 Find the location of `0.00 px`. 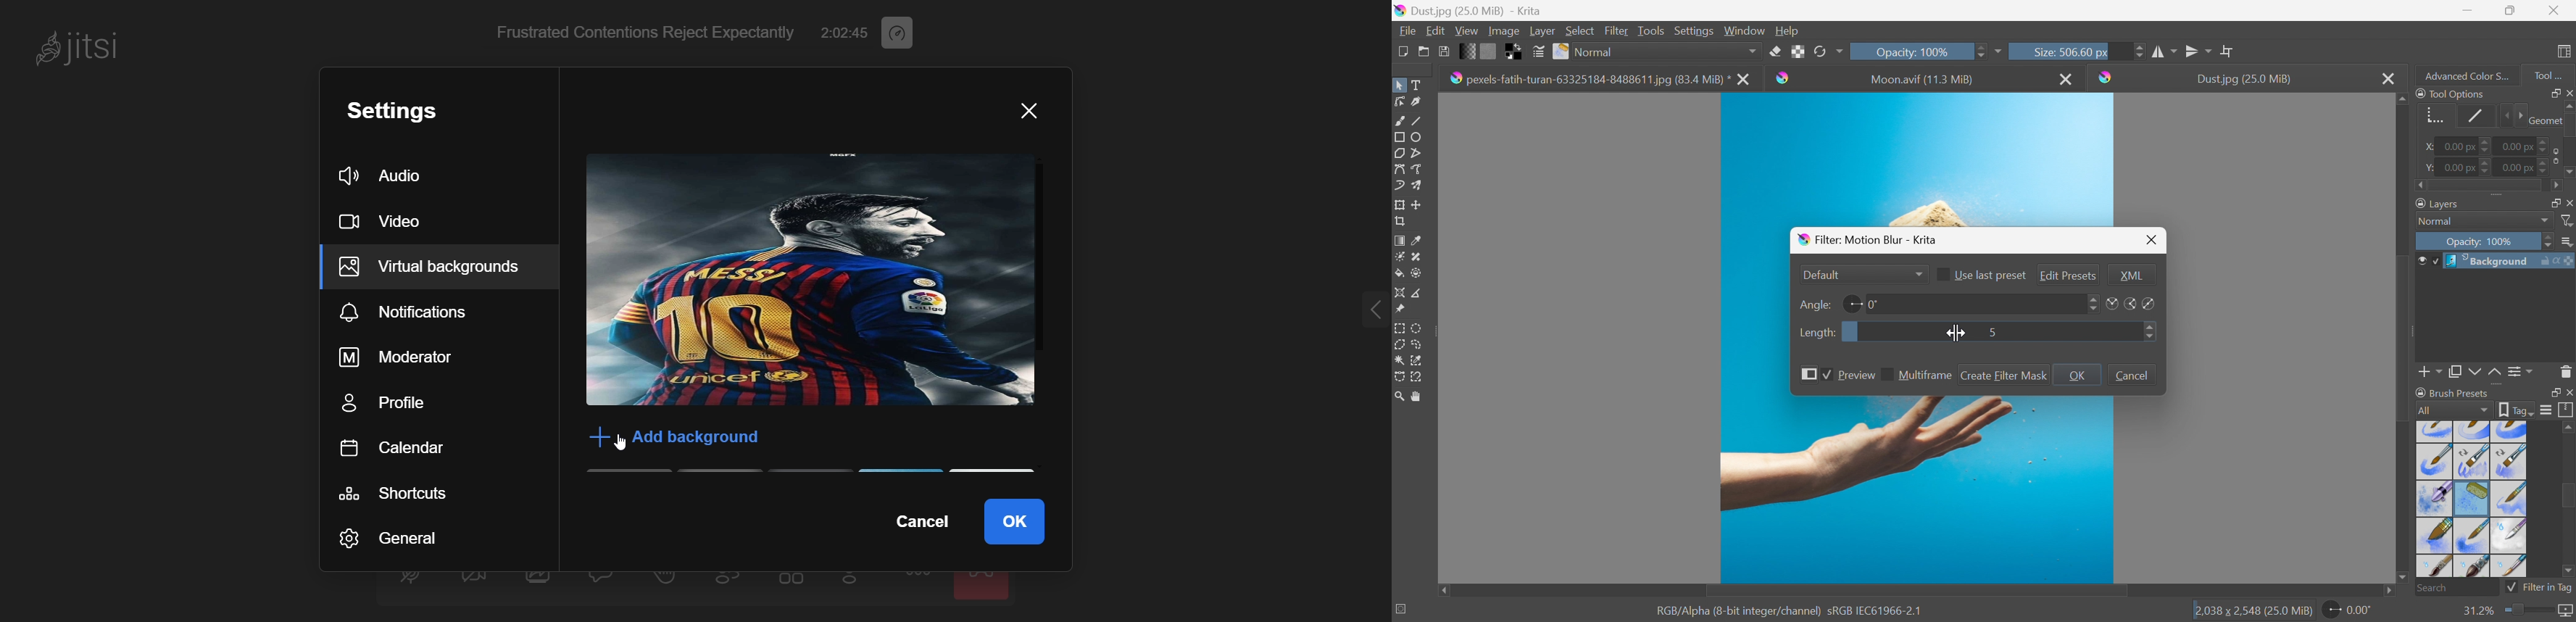

0.00 px is located at coordinates (2460, 168).